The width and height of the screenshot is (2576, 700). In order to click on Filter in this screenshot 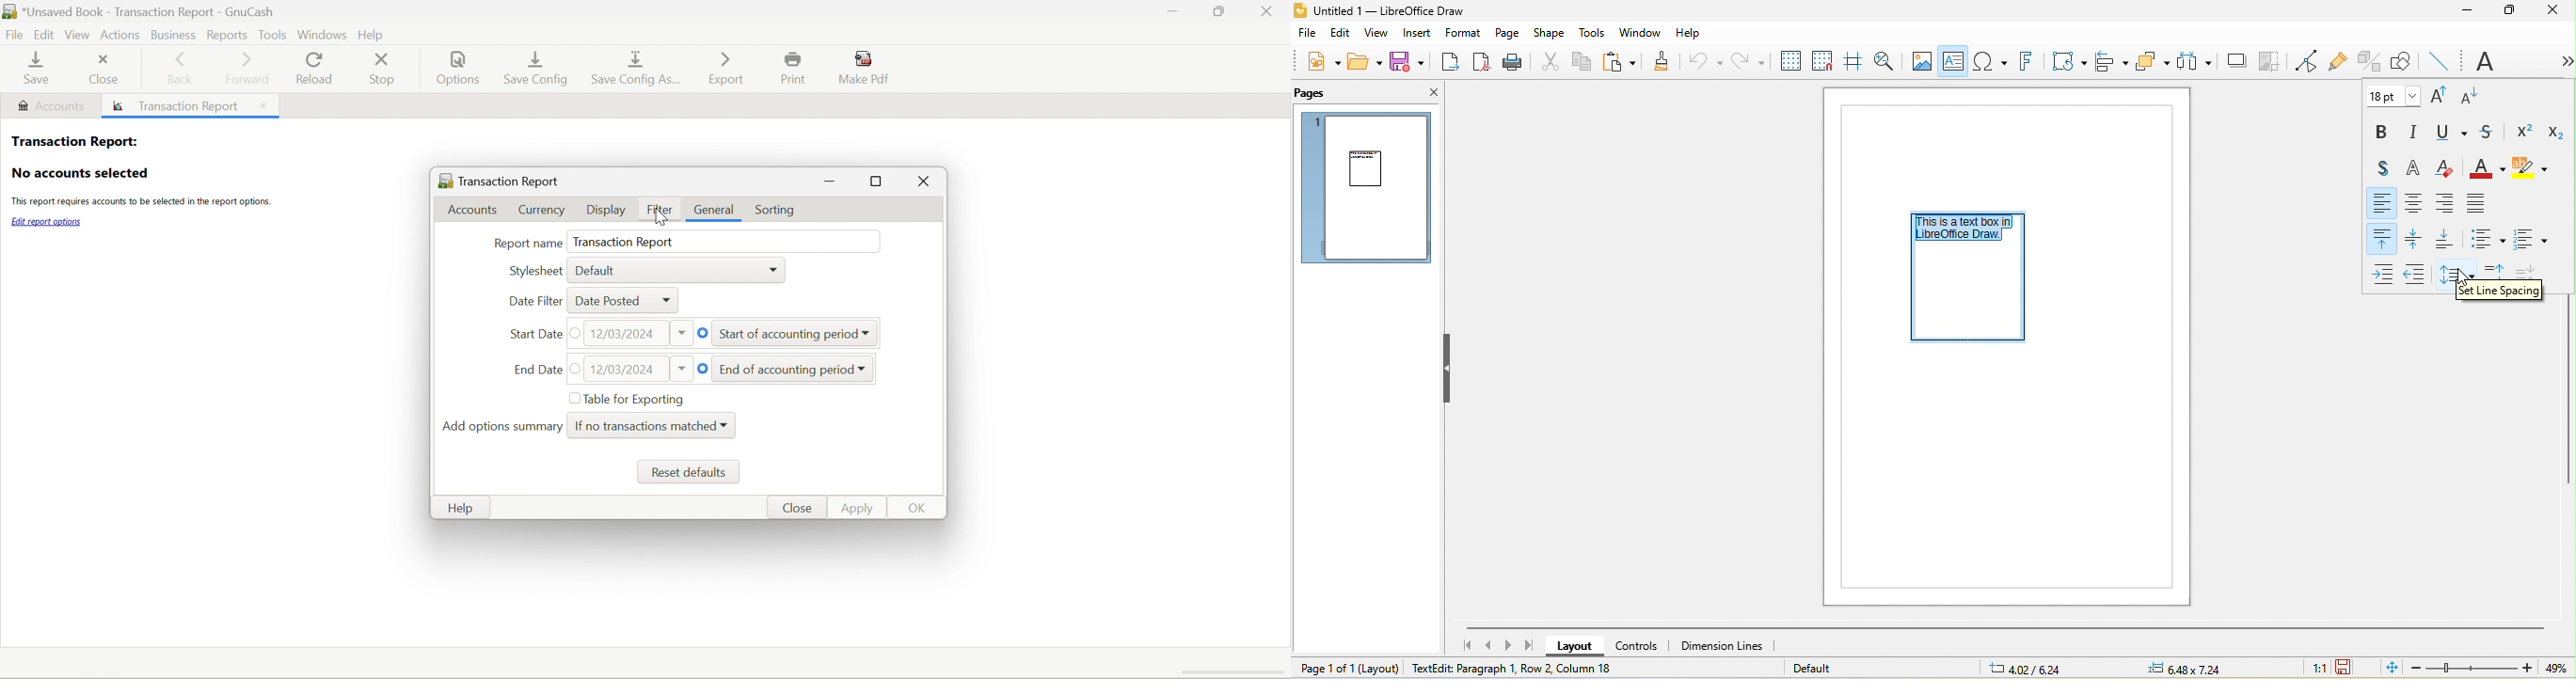, I will do `click(662, 210)`.